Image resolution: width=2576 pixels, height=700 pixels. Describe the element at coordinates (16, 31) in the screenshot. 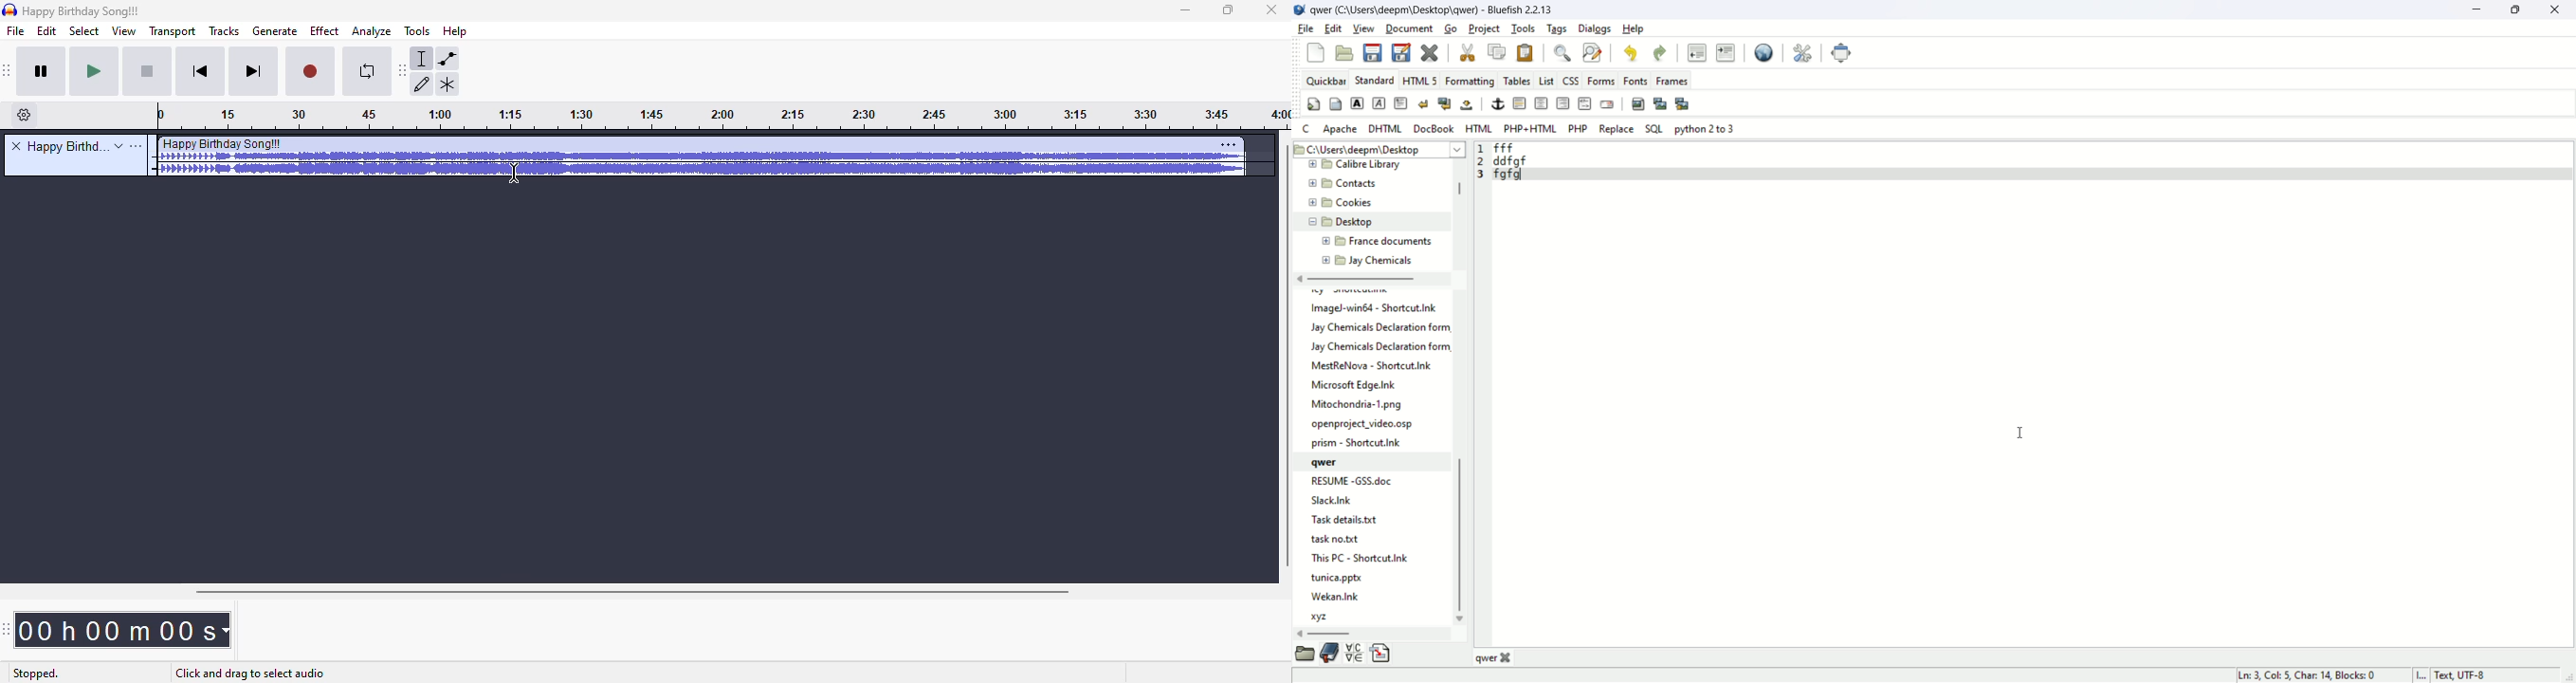

I see `file` at that location.